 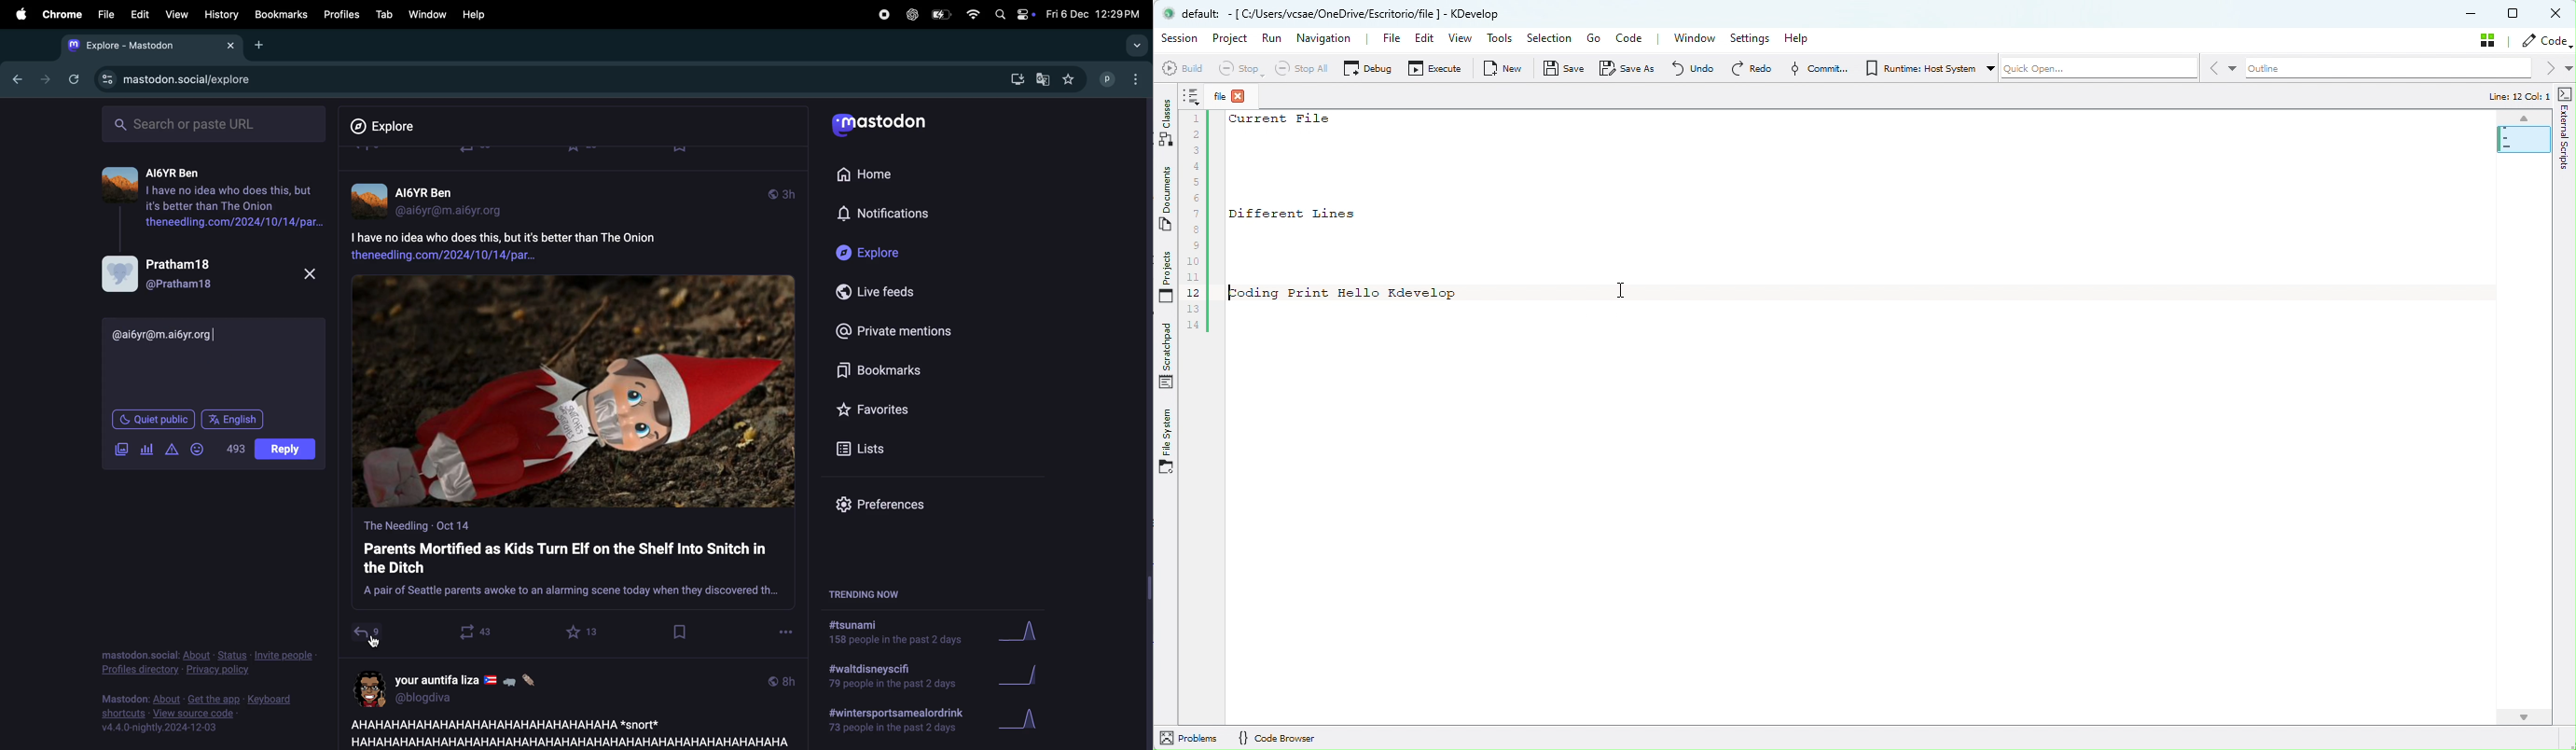 What do you see at coordinates (384, 14) in the screenshot?
I see `tab` at bounding box center [384, 14].